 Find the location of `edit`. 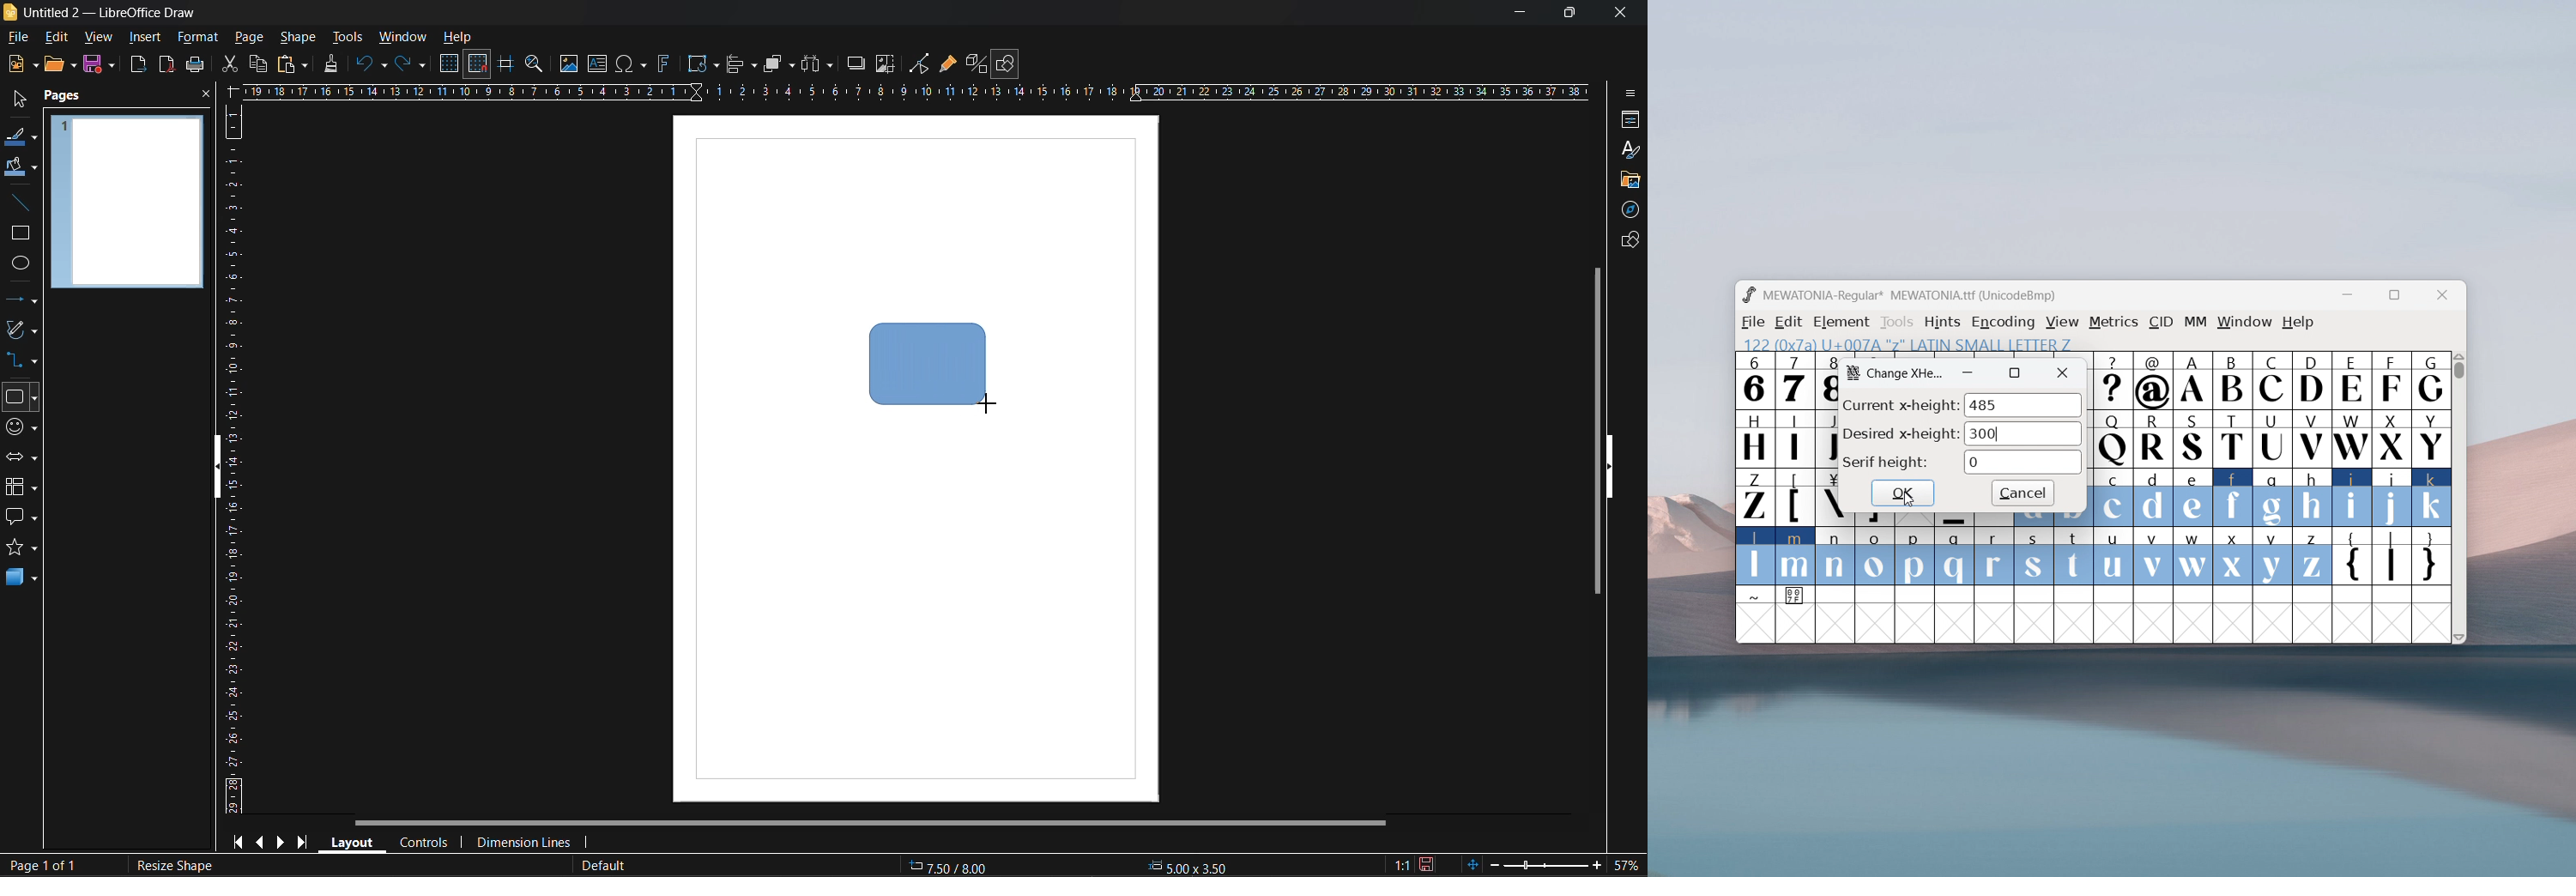

edit is located at coordinates (1790, 322).